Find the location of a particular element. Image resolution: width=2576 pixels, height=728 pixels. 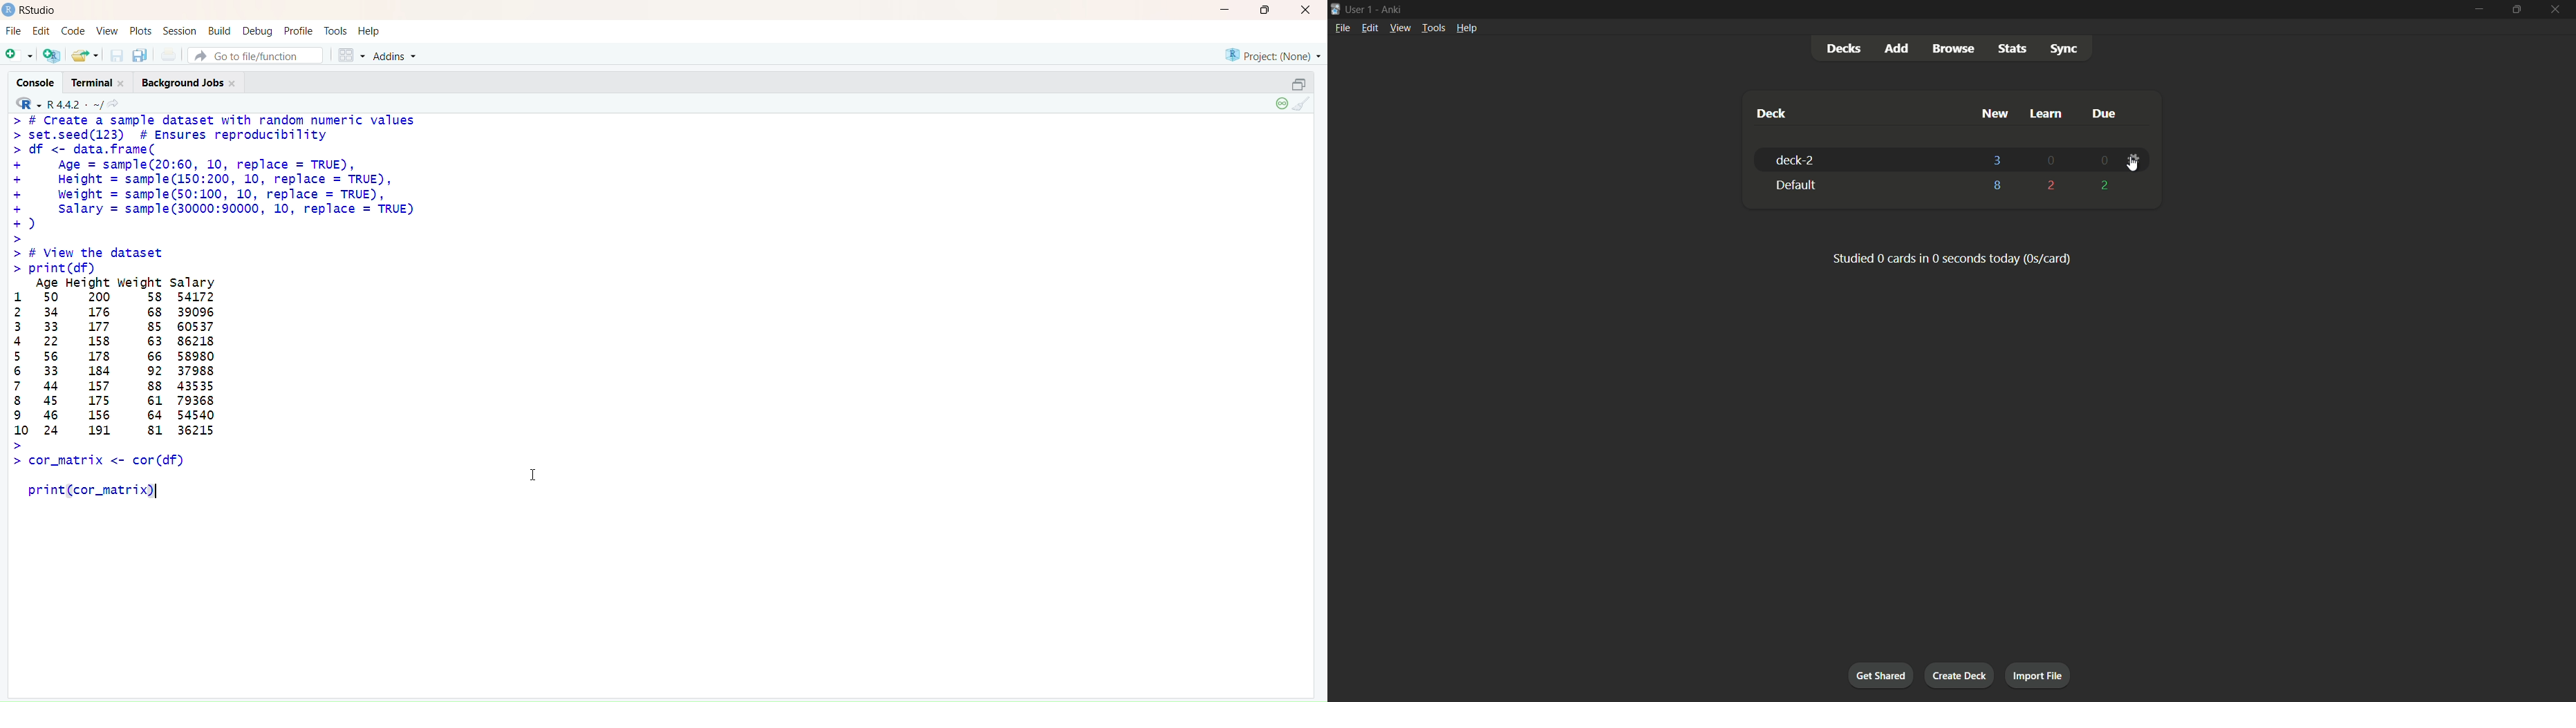

0 is located at coordinates (2101, 161).